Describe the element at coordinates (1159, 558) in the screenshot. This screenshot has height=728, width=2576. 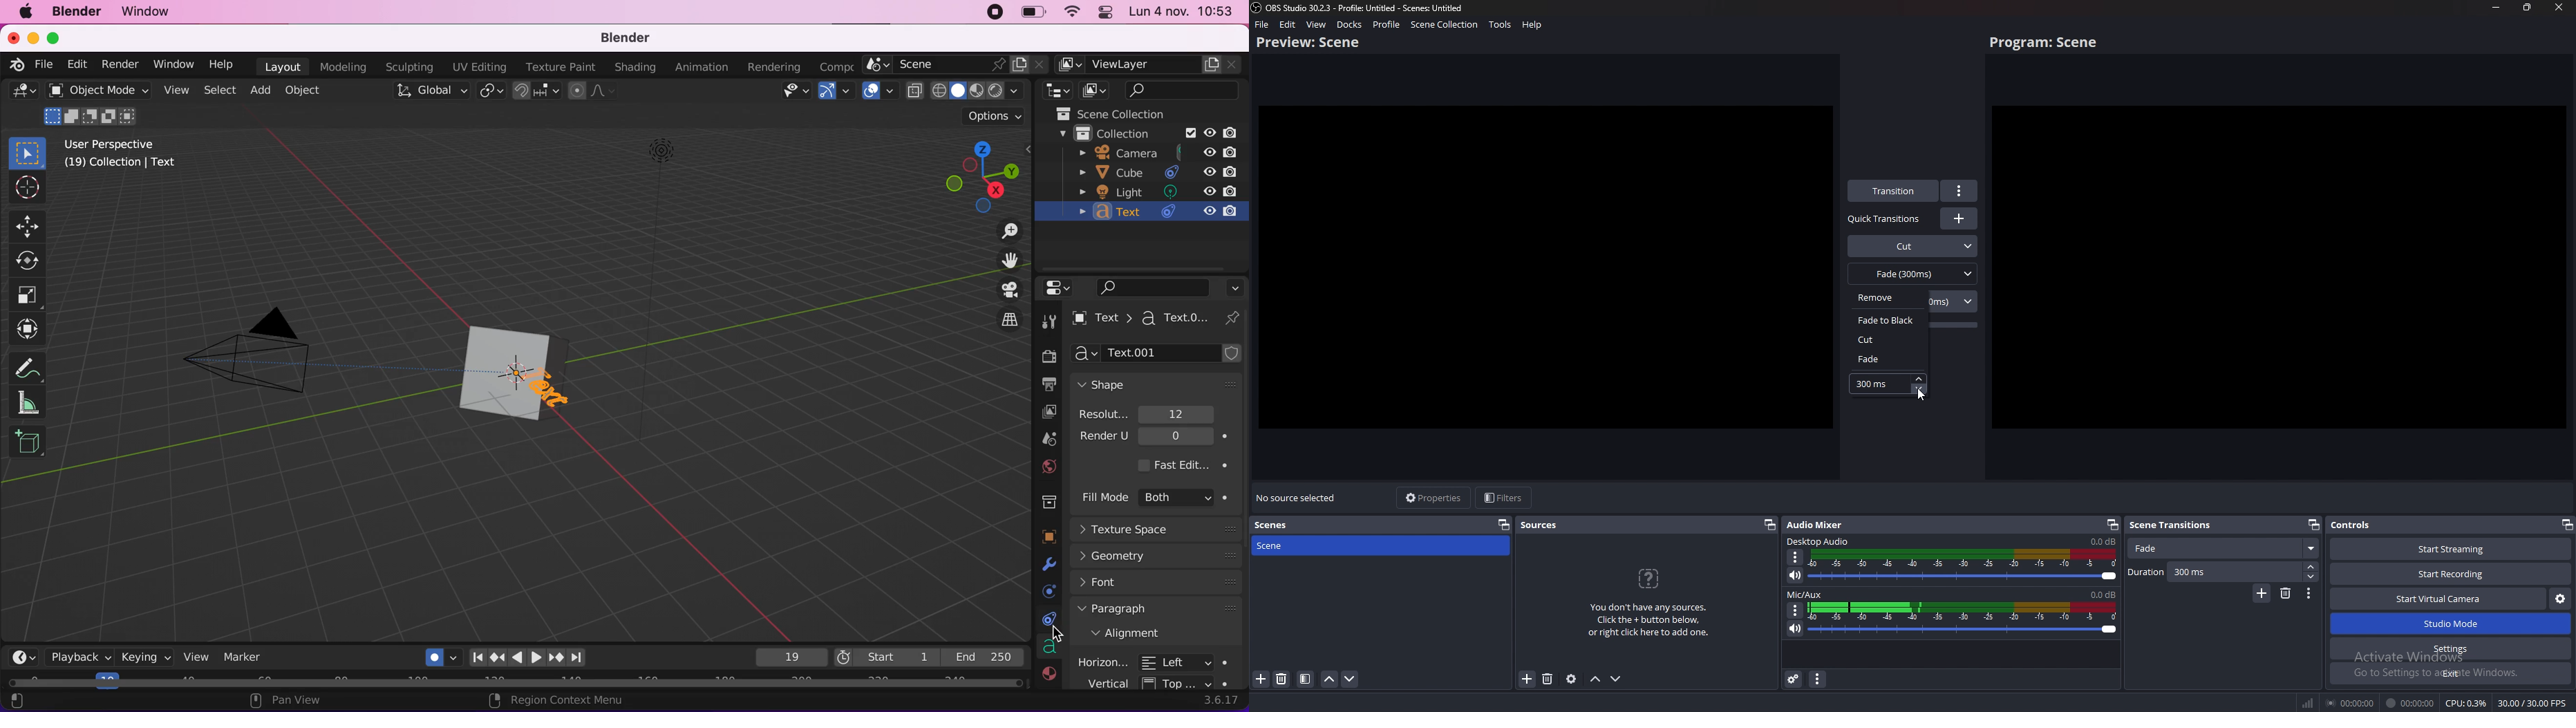
I see `geometry` at that location.